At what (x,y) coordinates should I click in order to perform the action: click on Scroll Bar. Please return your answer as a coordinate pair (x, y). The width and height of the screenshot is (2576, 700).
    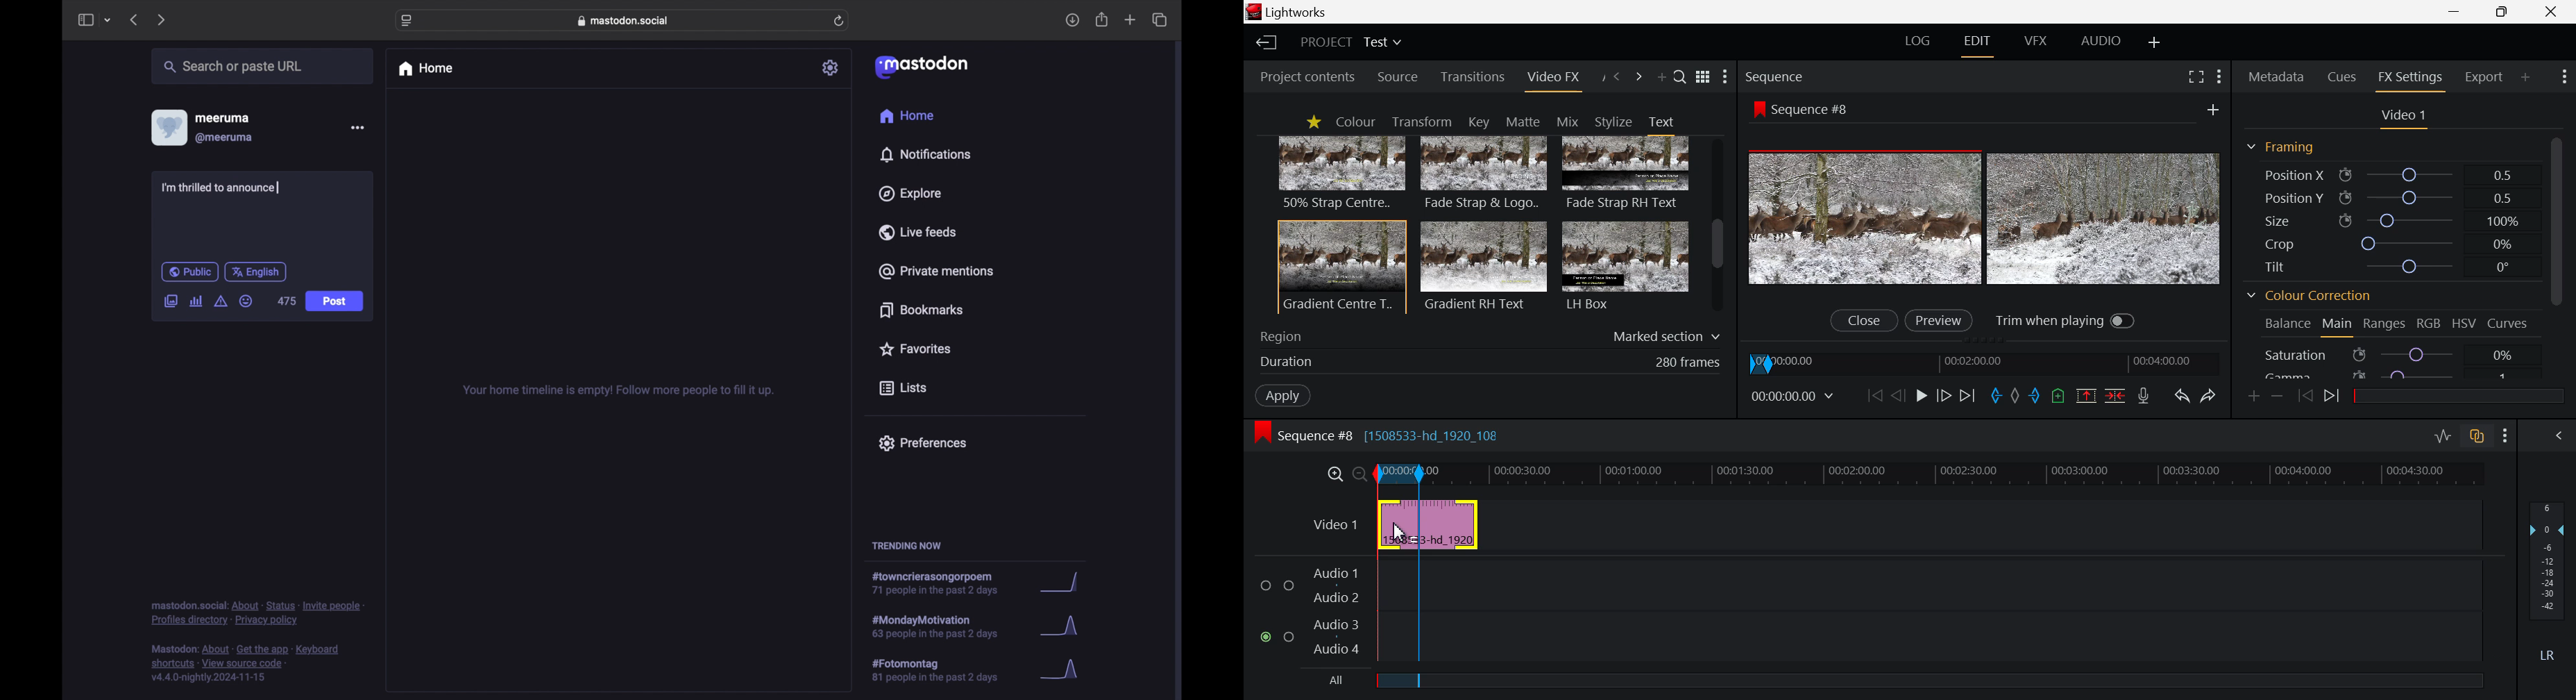
    Looking at the image, I should click on (1718, 226).